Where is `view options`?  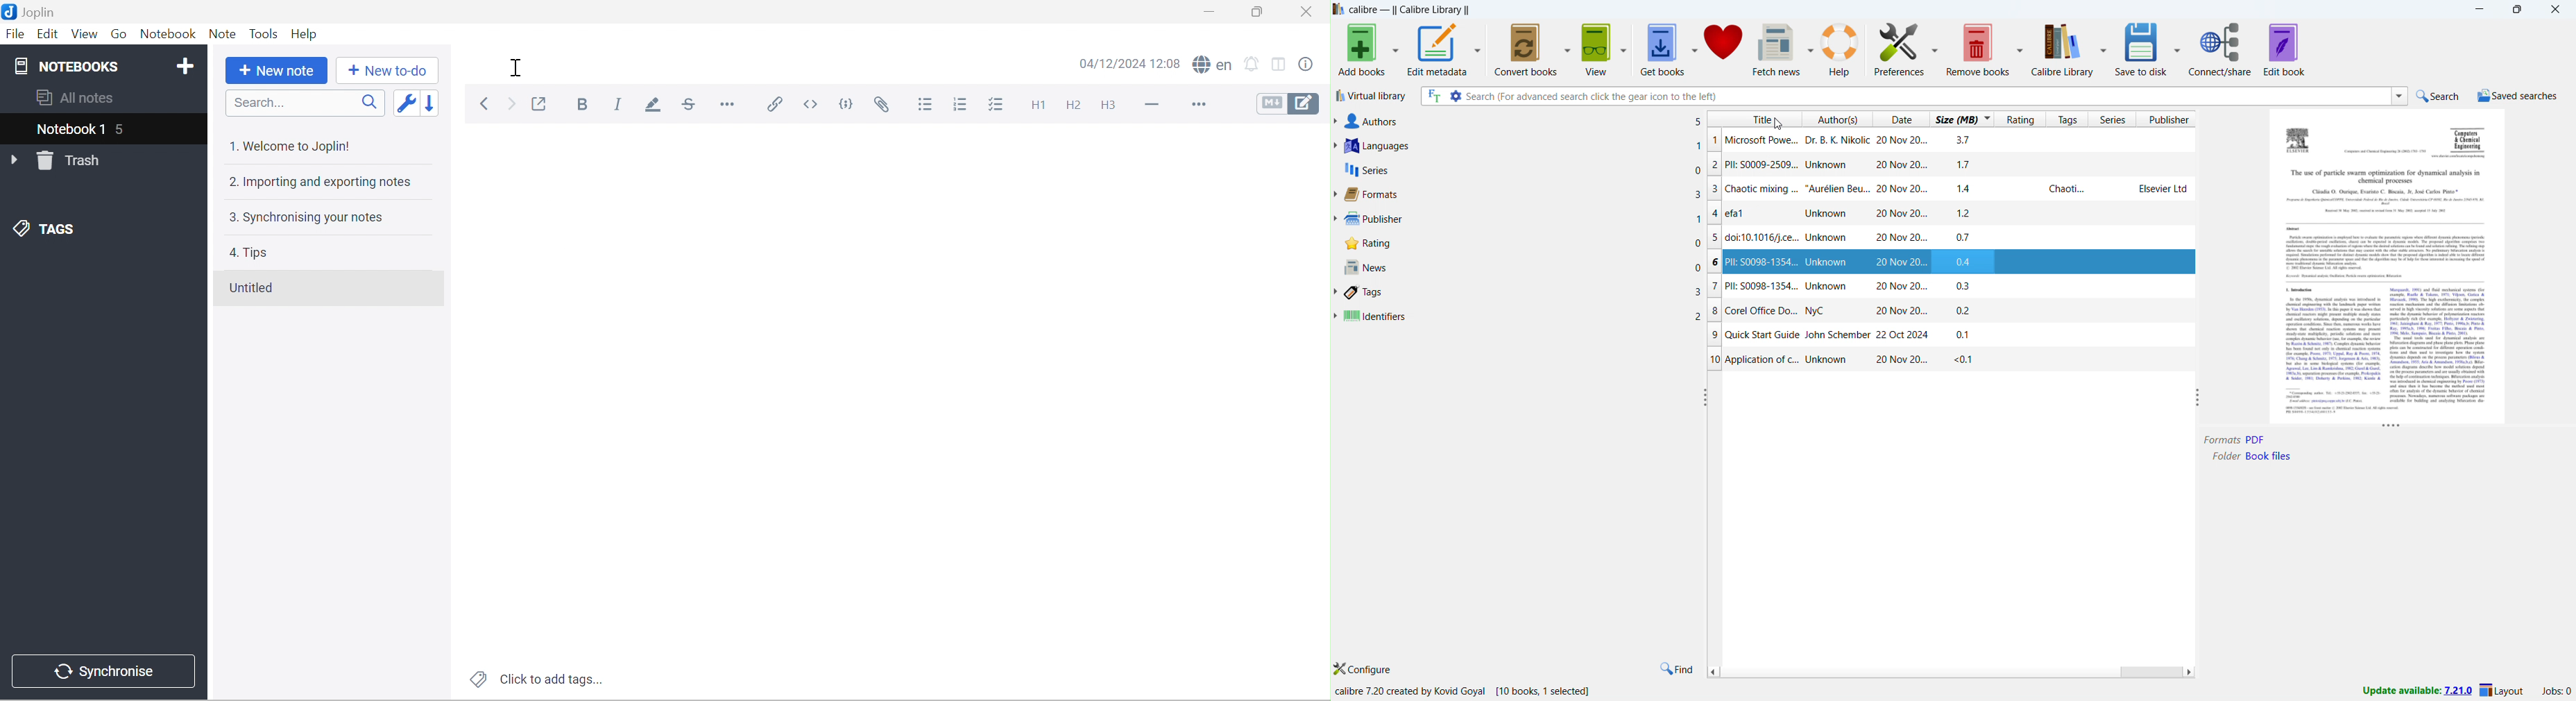 view options is located at coordinates (1623, 50).